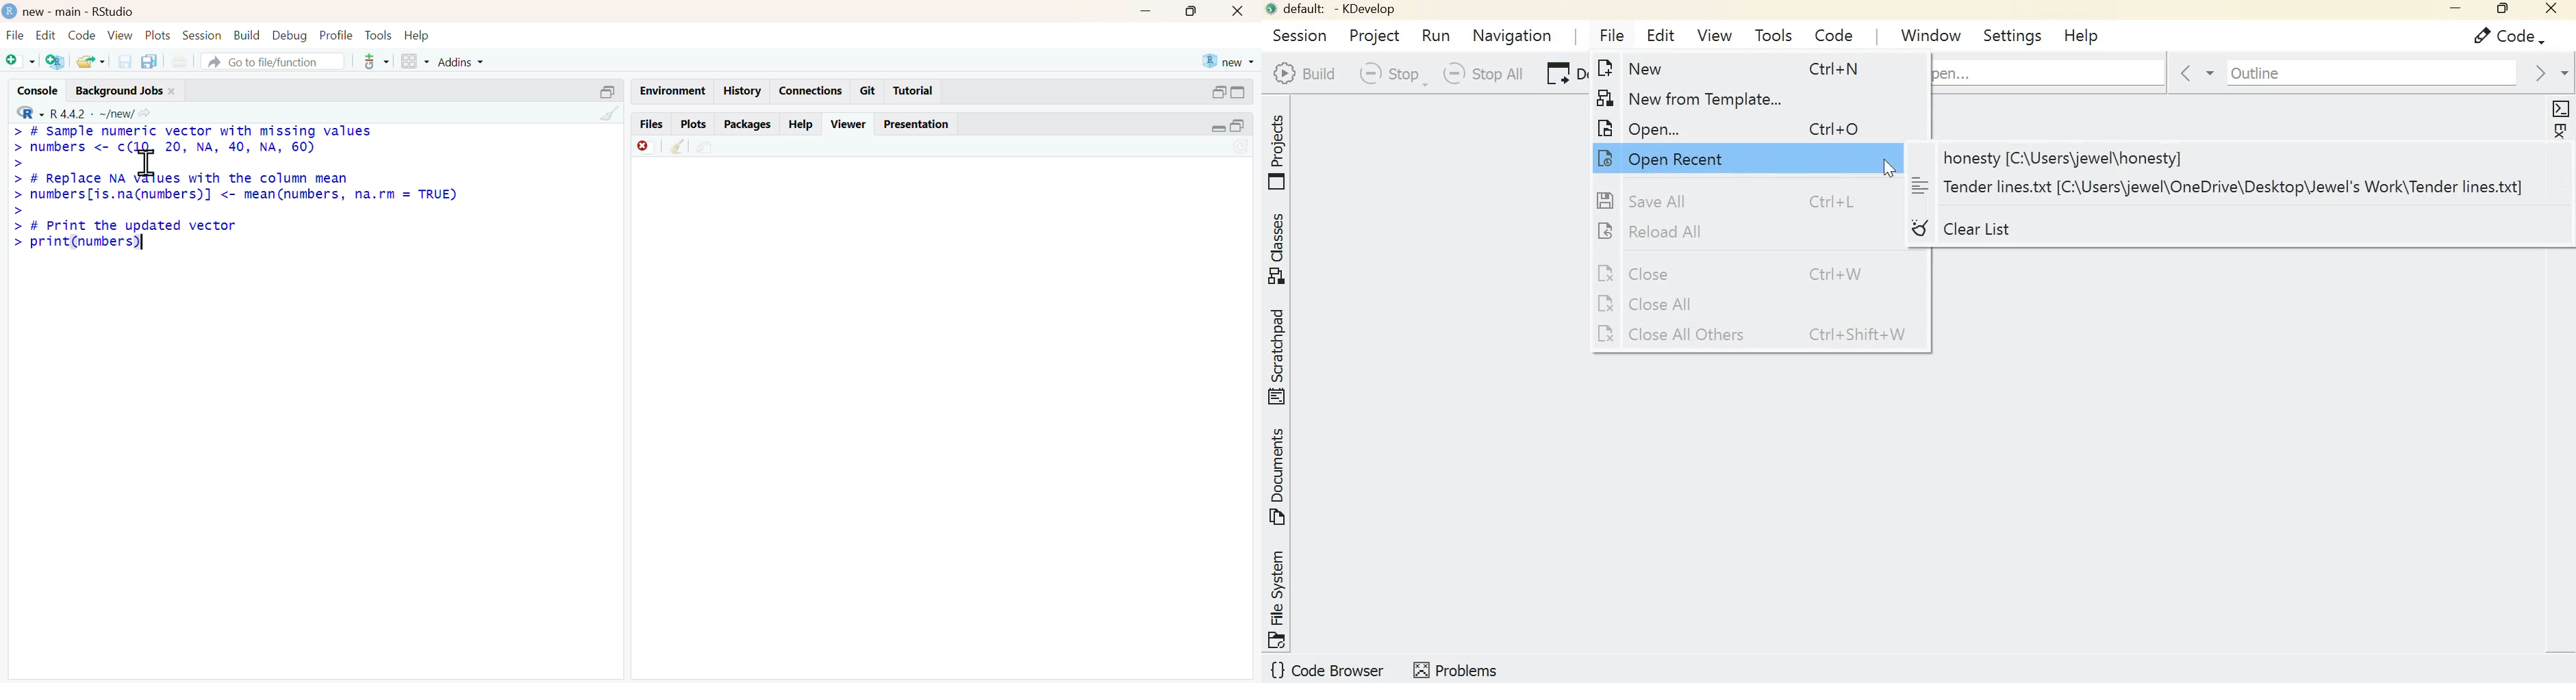 The width and height of the screenshot is (2576, 700). Describe the element at coordinates (172, 91) in the screenshot. I see `close` at that location.